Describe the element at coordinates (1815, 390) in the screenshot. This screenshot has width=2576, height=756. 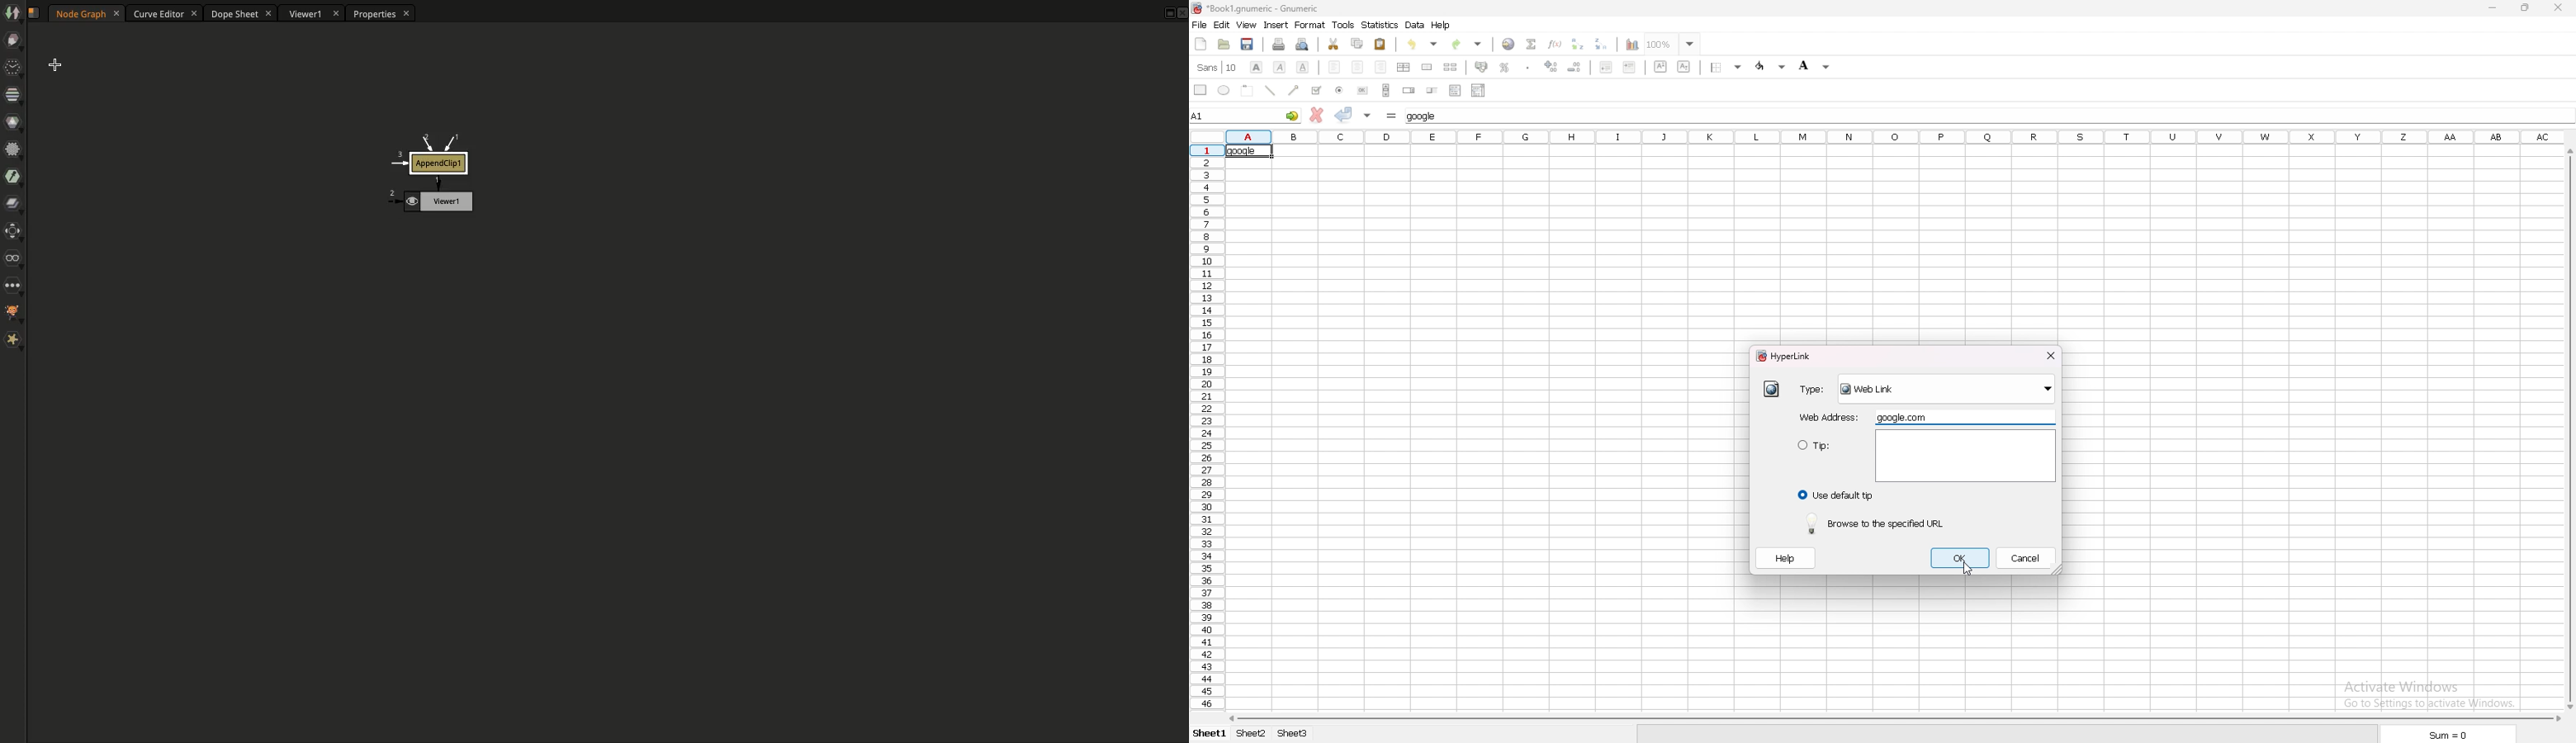
I see `type` at that location.